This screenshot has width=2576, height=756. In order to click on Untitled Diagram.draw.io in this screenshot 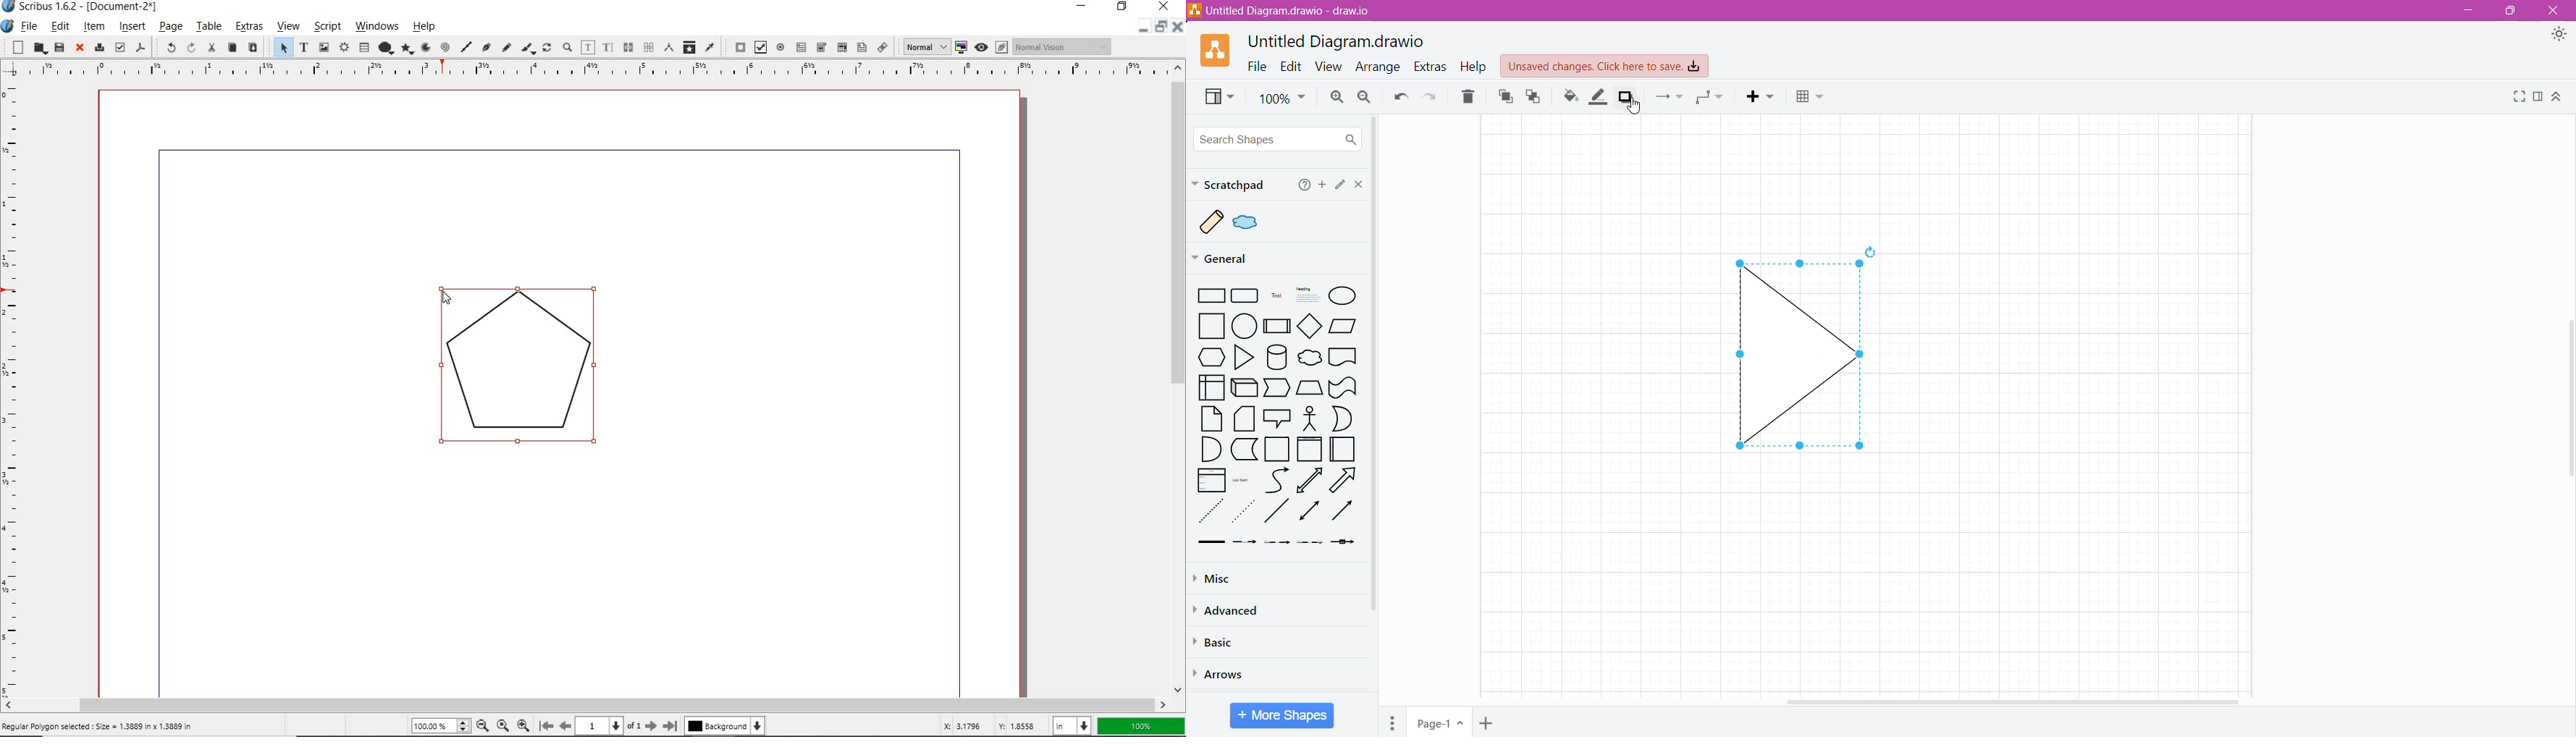, I will do `click(1337, 43)`.